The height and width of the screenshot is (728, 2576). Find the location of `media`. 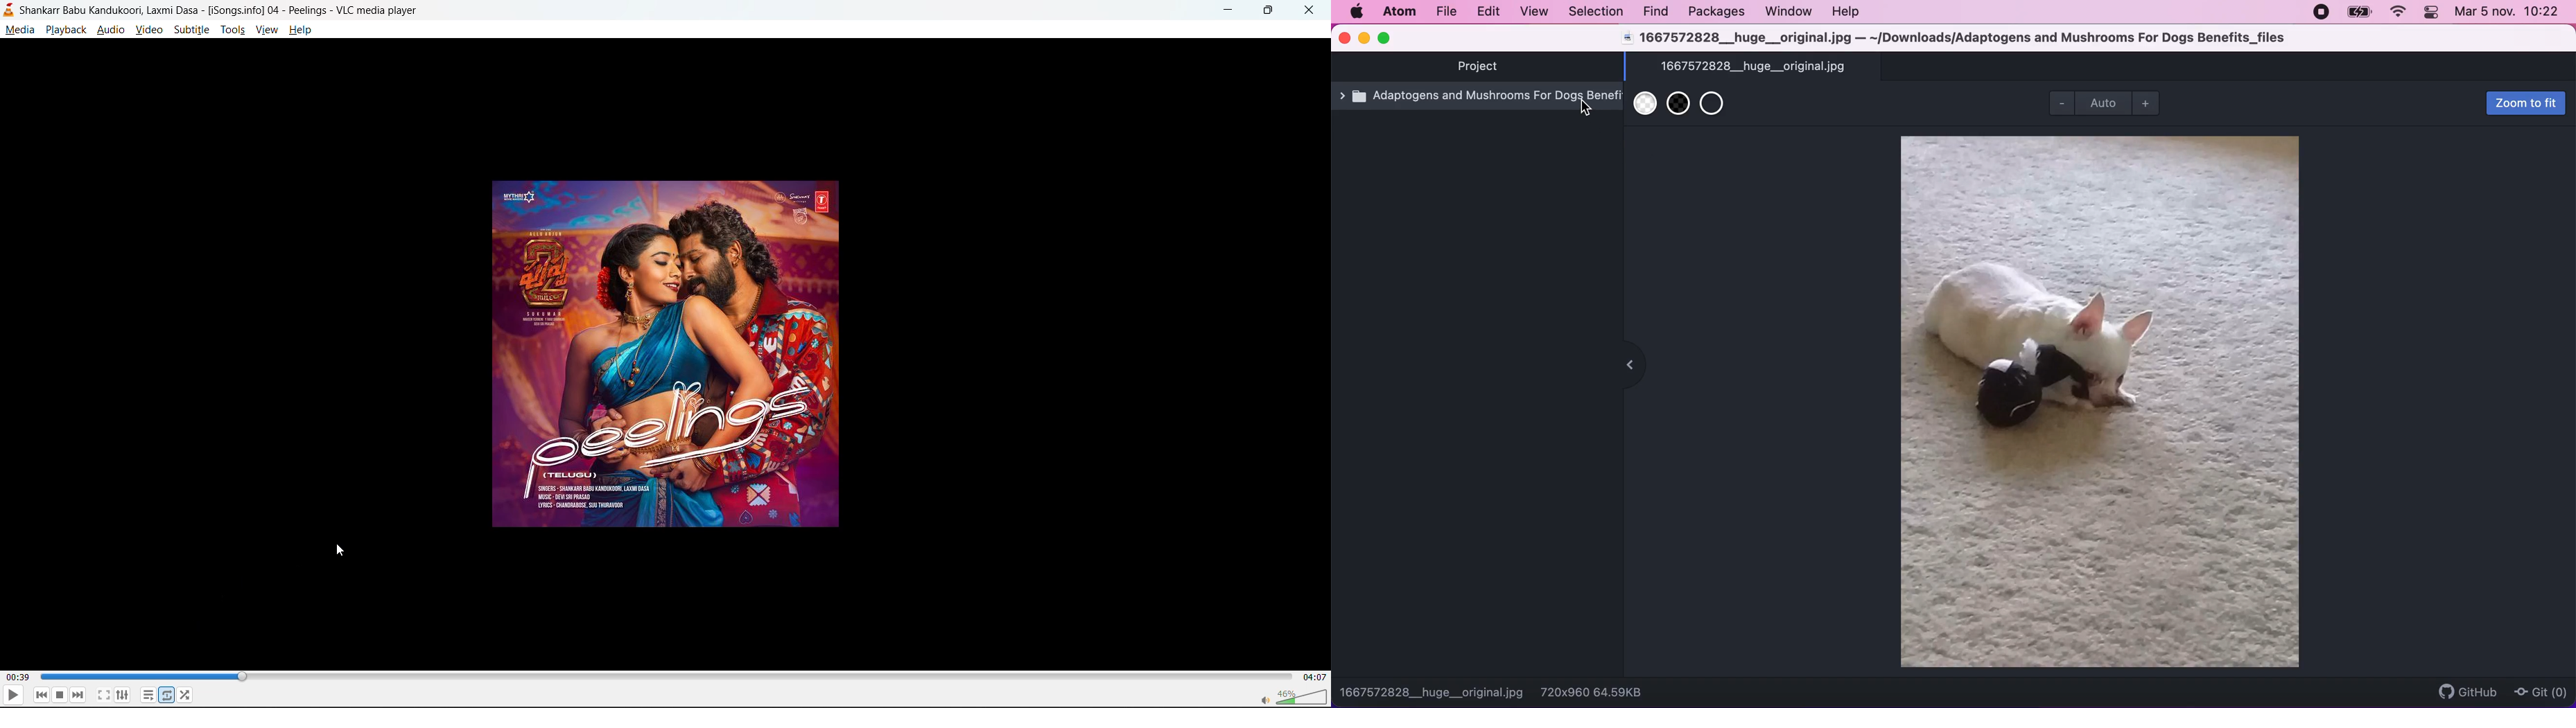

media is located at coordinates (19, 31).